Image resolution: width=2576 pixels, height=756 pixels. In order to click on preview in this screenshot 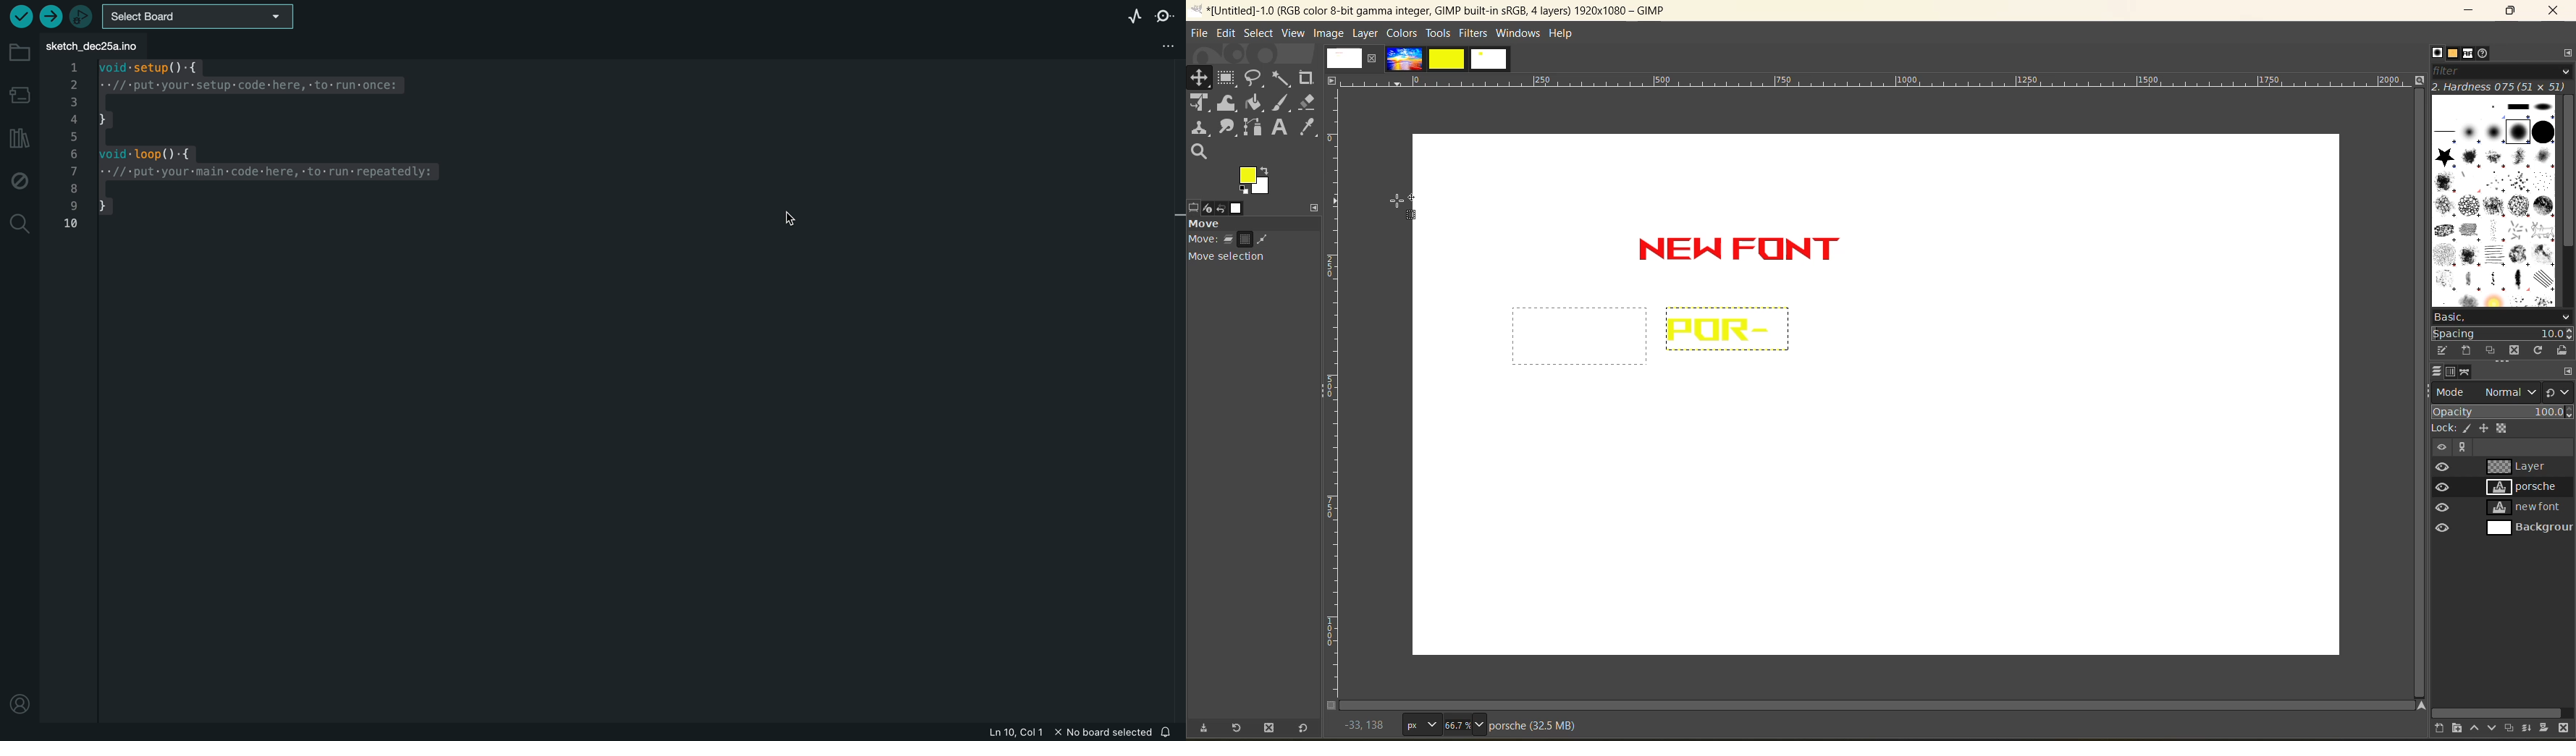, I will do `click(2441, 501)`.